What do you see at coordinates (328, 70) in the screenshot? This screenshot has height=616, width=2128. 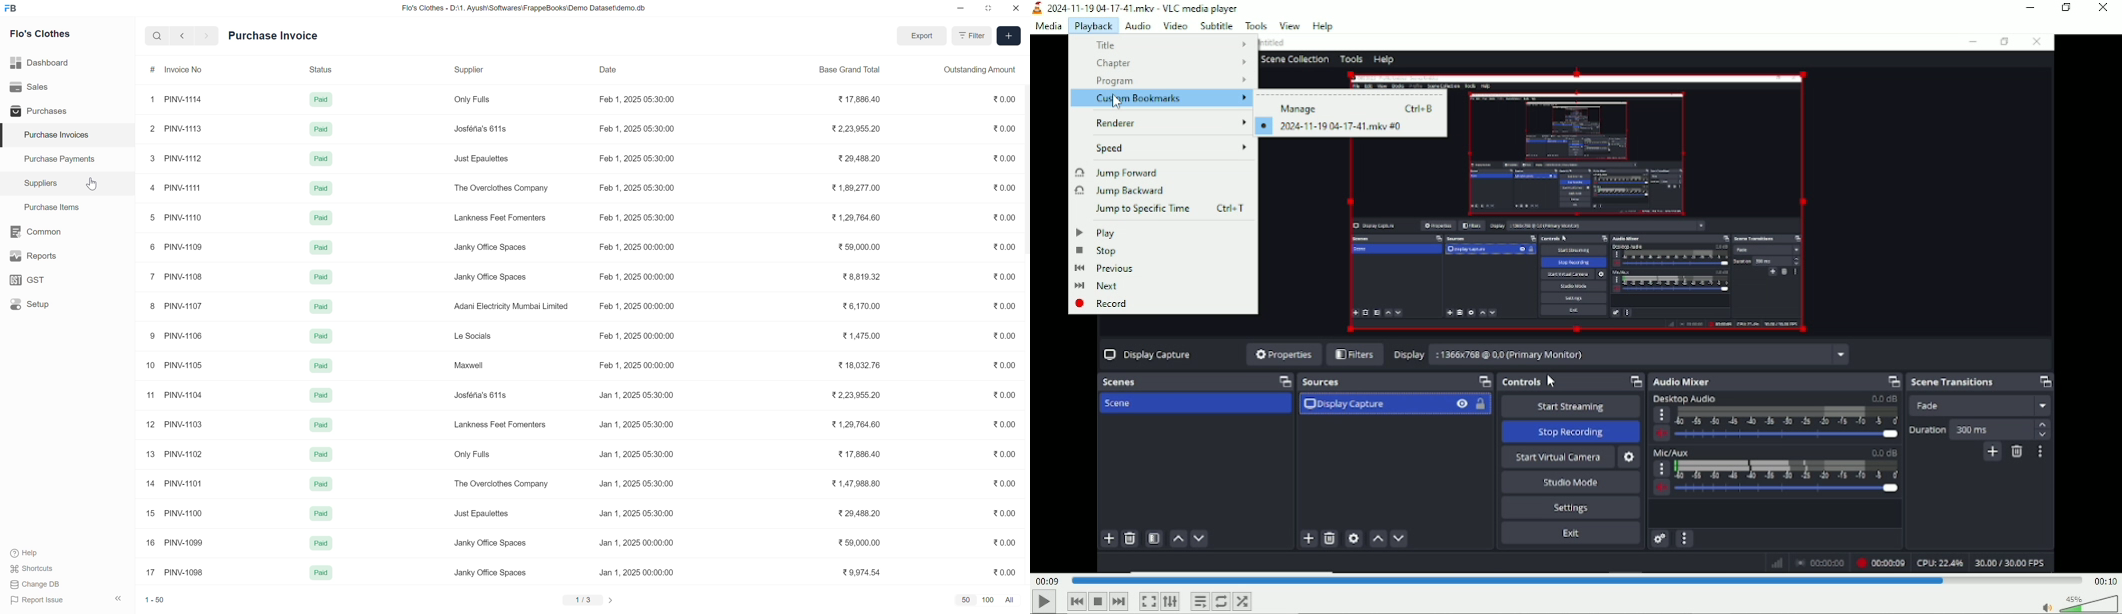 I see `Status` at bounding box center [328, 70].